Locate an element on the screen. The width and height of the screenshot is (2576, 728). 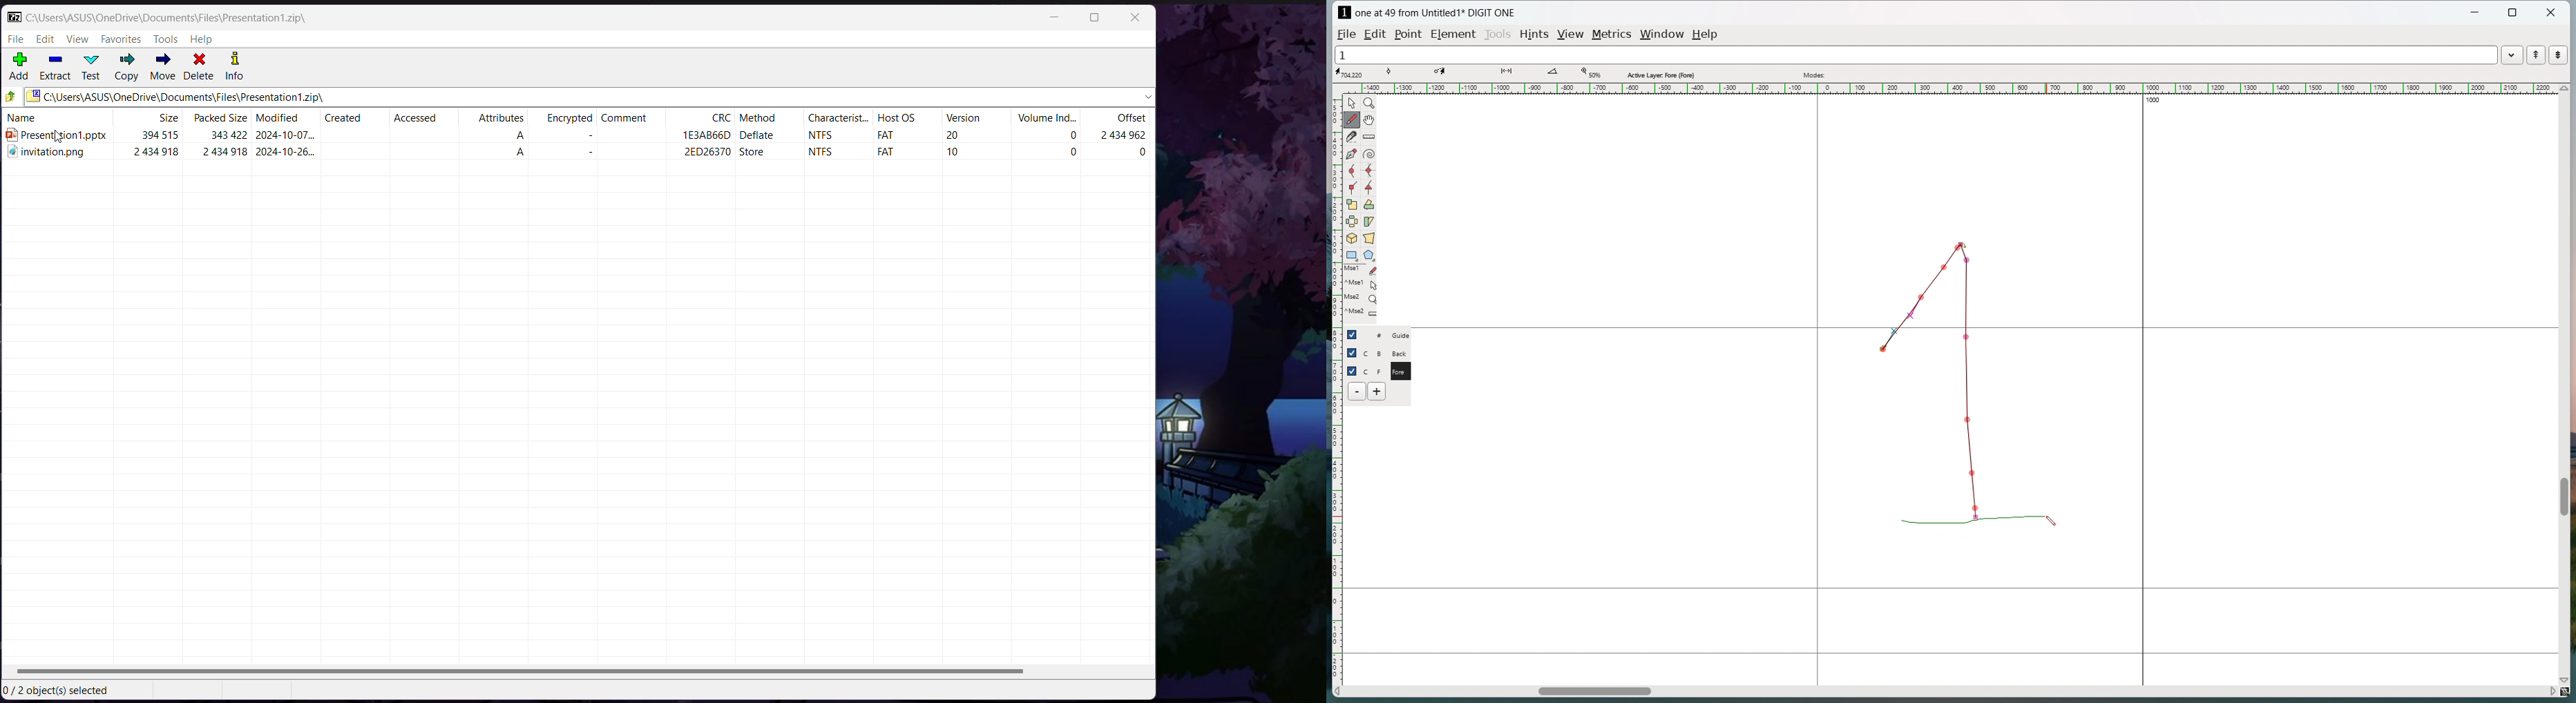
scroll up is located at coordinates (2564, 89).